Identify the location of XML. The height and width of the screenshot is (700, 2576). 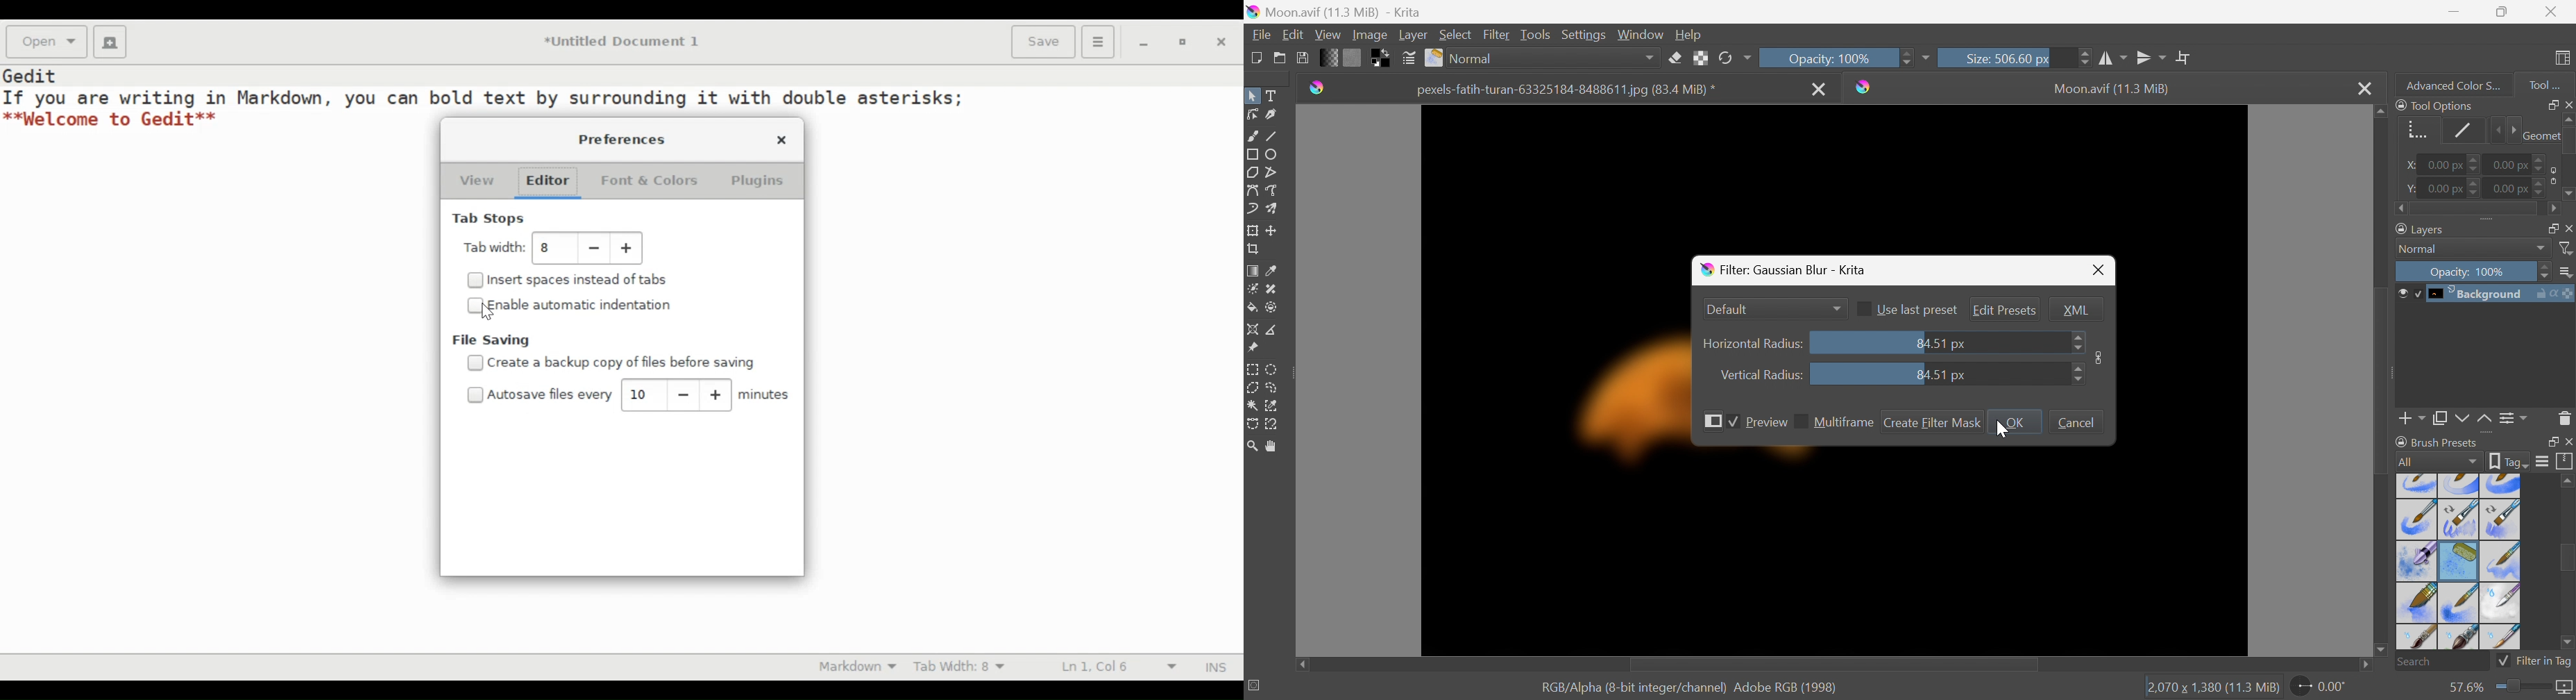
(2076, 309).